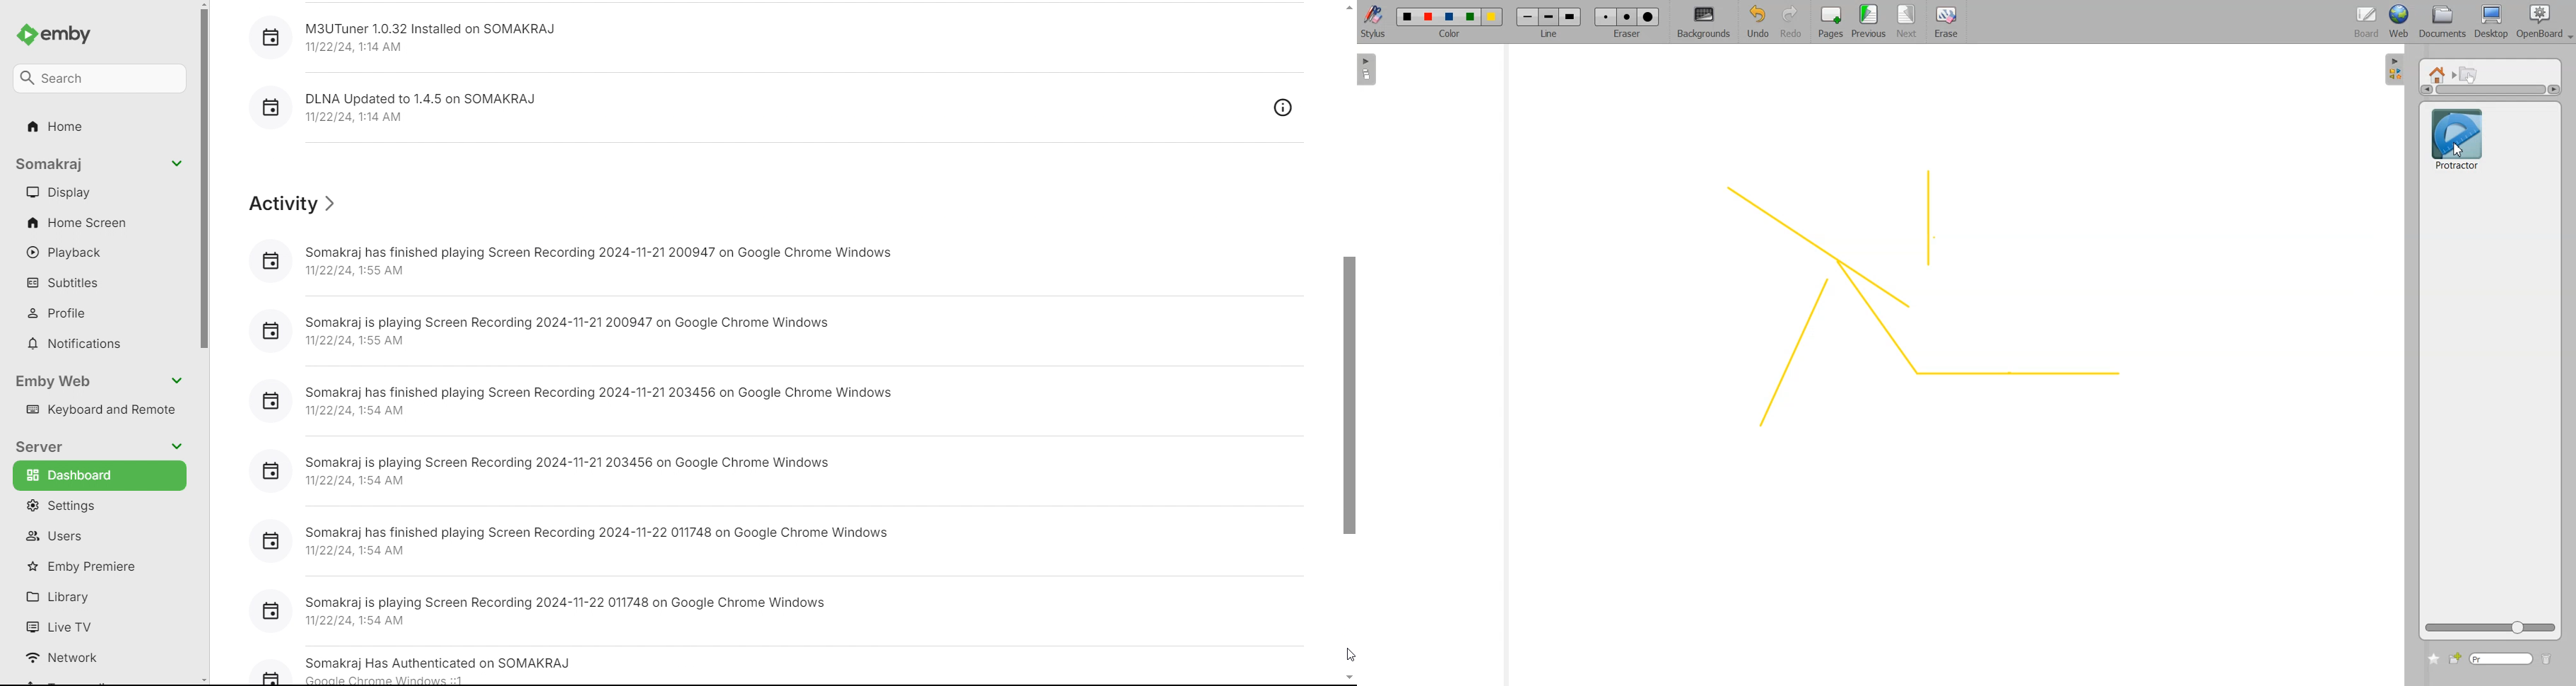 This screenshot has height=700, width=2576. I want to click on playback, so click(100, 251).